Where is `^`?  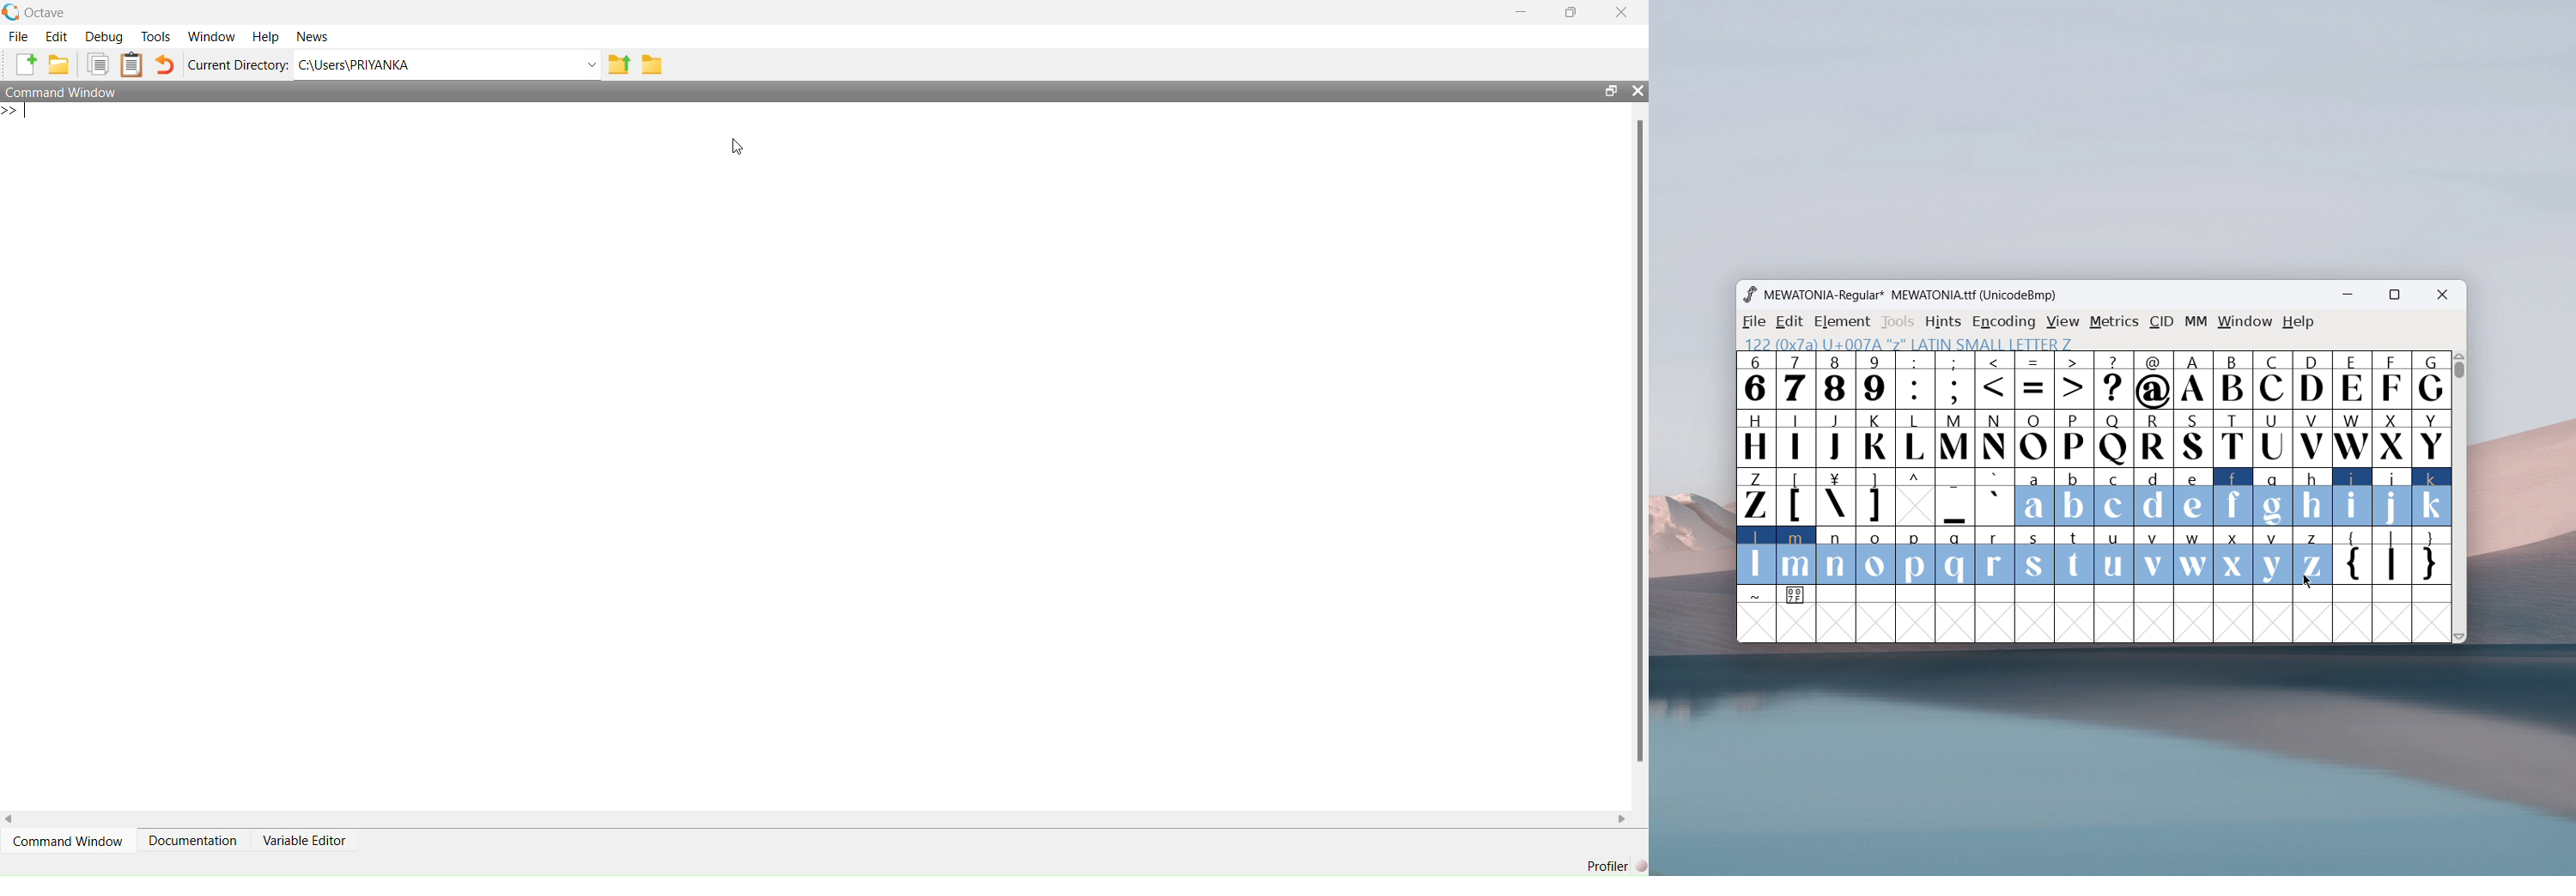
^ is located at coordinates (1915, 497).